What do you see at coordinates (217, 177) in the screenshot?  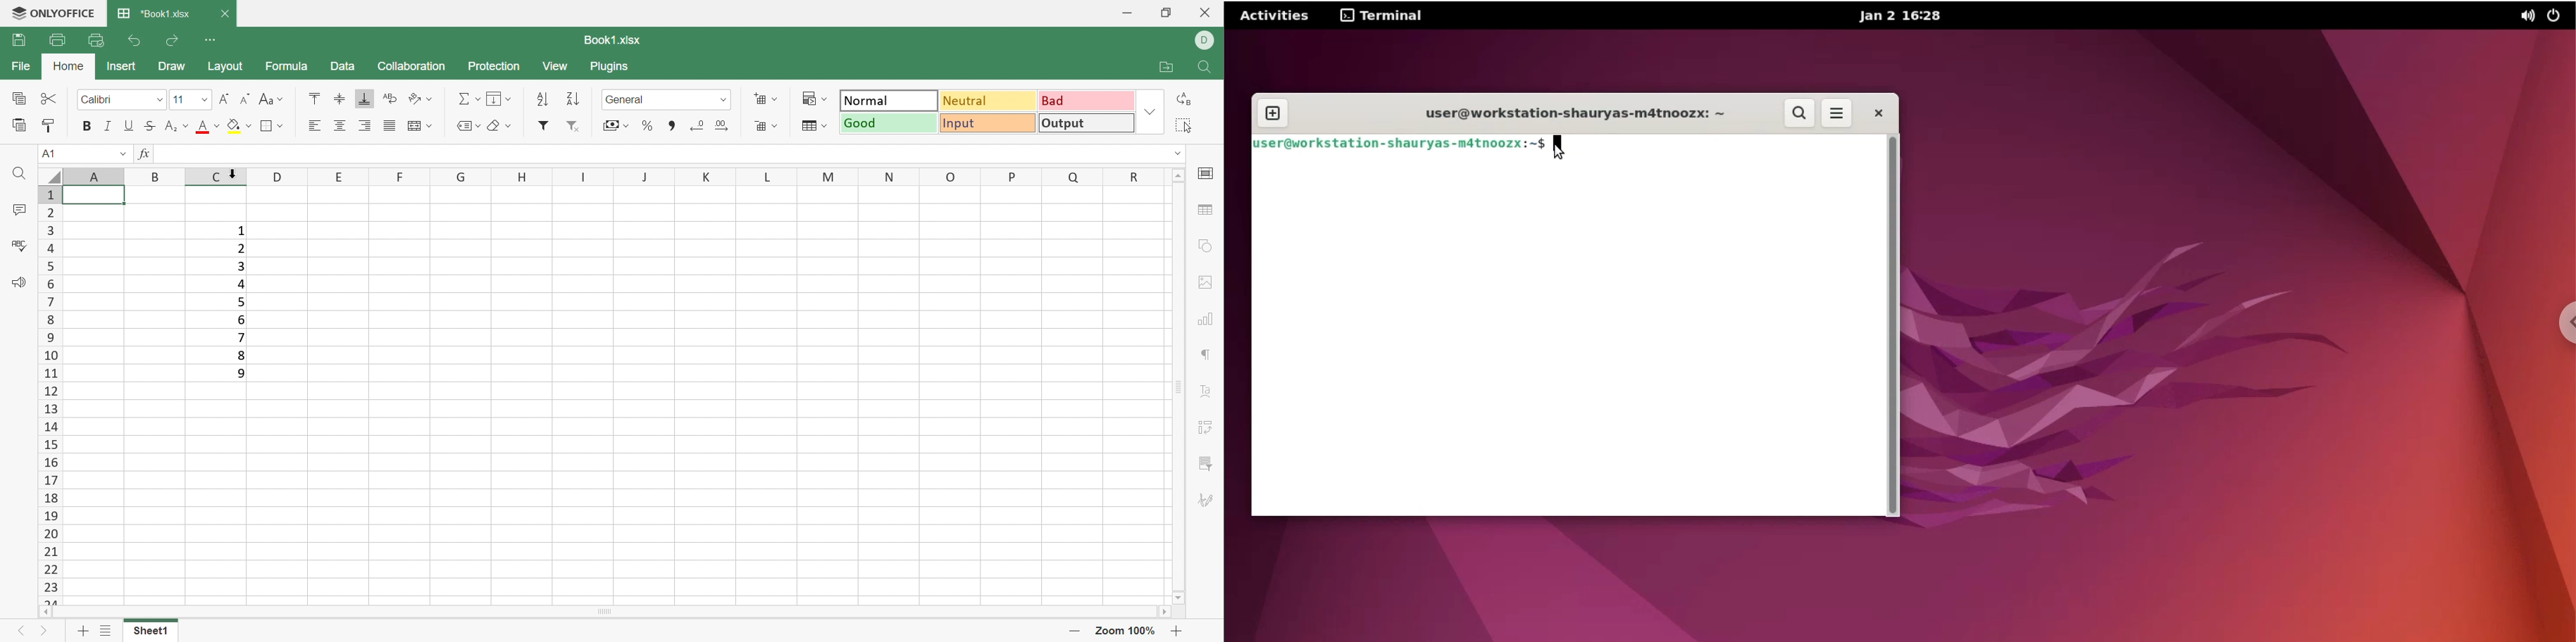 I see `C` at bounding box center [217, 177].